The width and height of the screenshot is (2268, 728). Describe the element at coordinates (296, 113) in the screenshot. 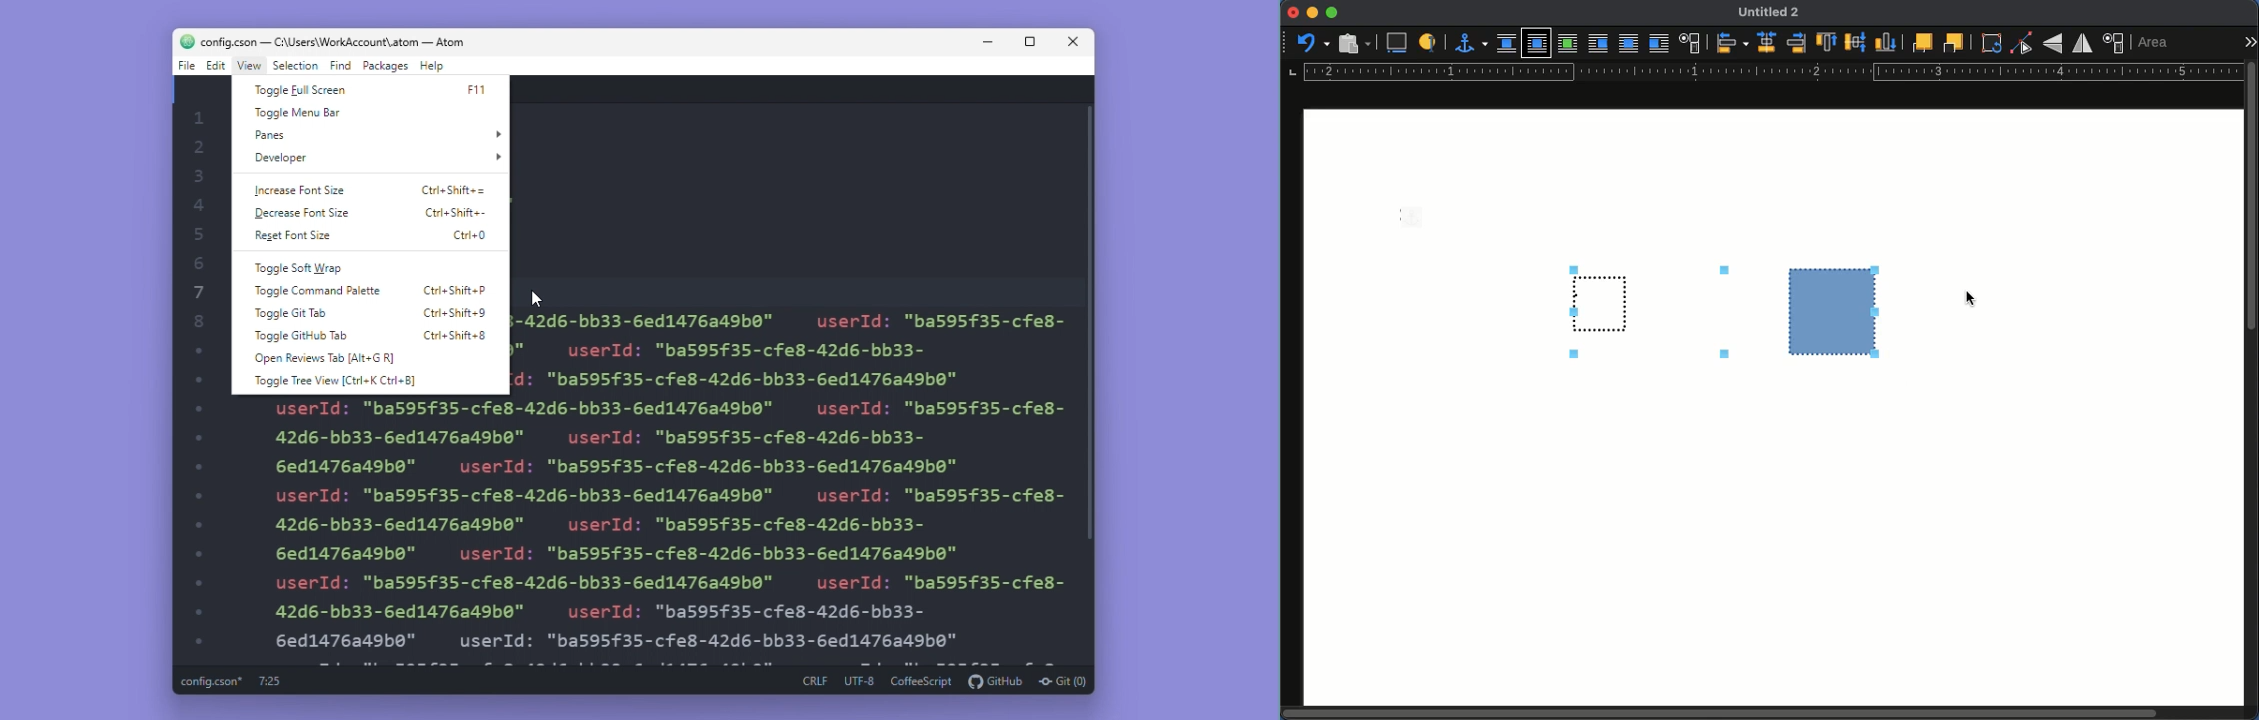

I see `toggle Menu bar` at that location.